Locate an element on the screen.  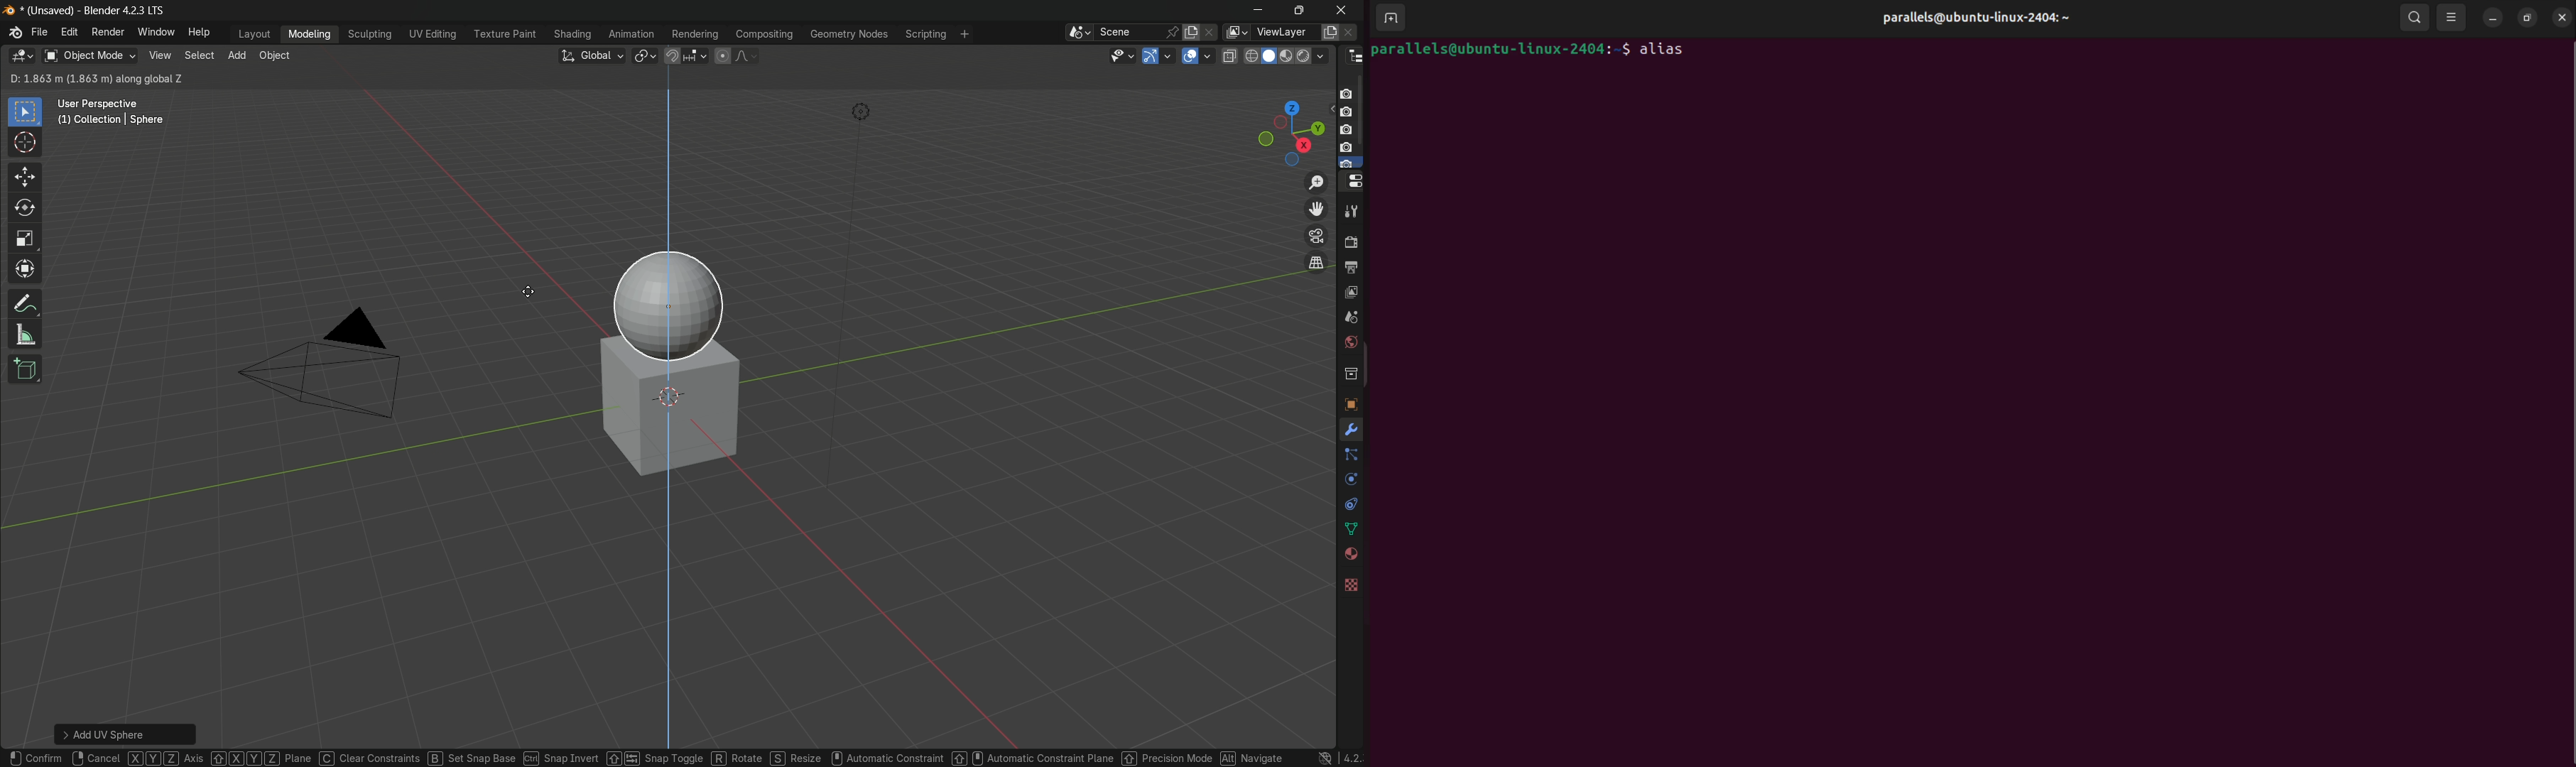
move the view is located at coordinates (1315, 210).